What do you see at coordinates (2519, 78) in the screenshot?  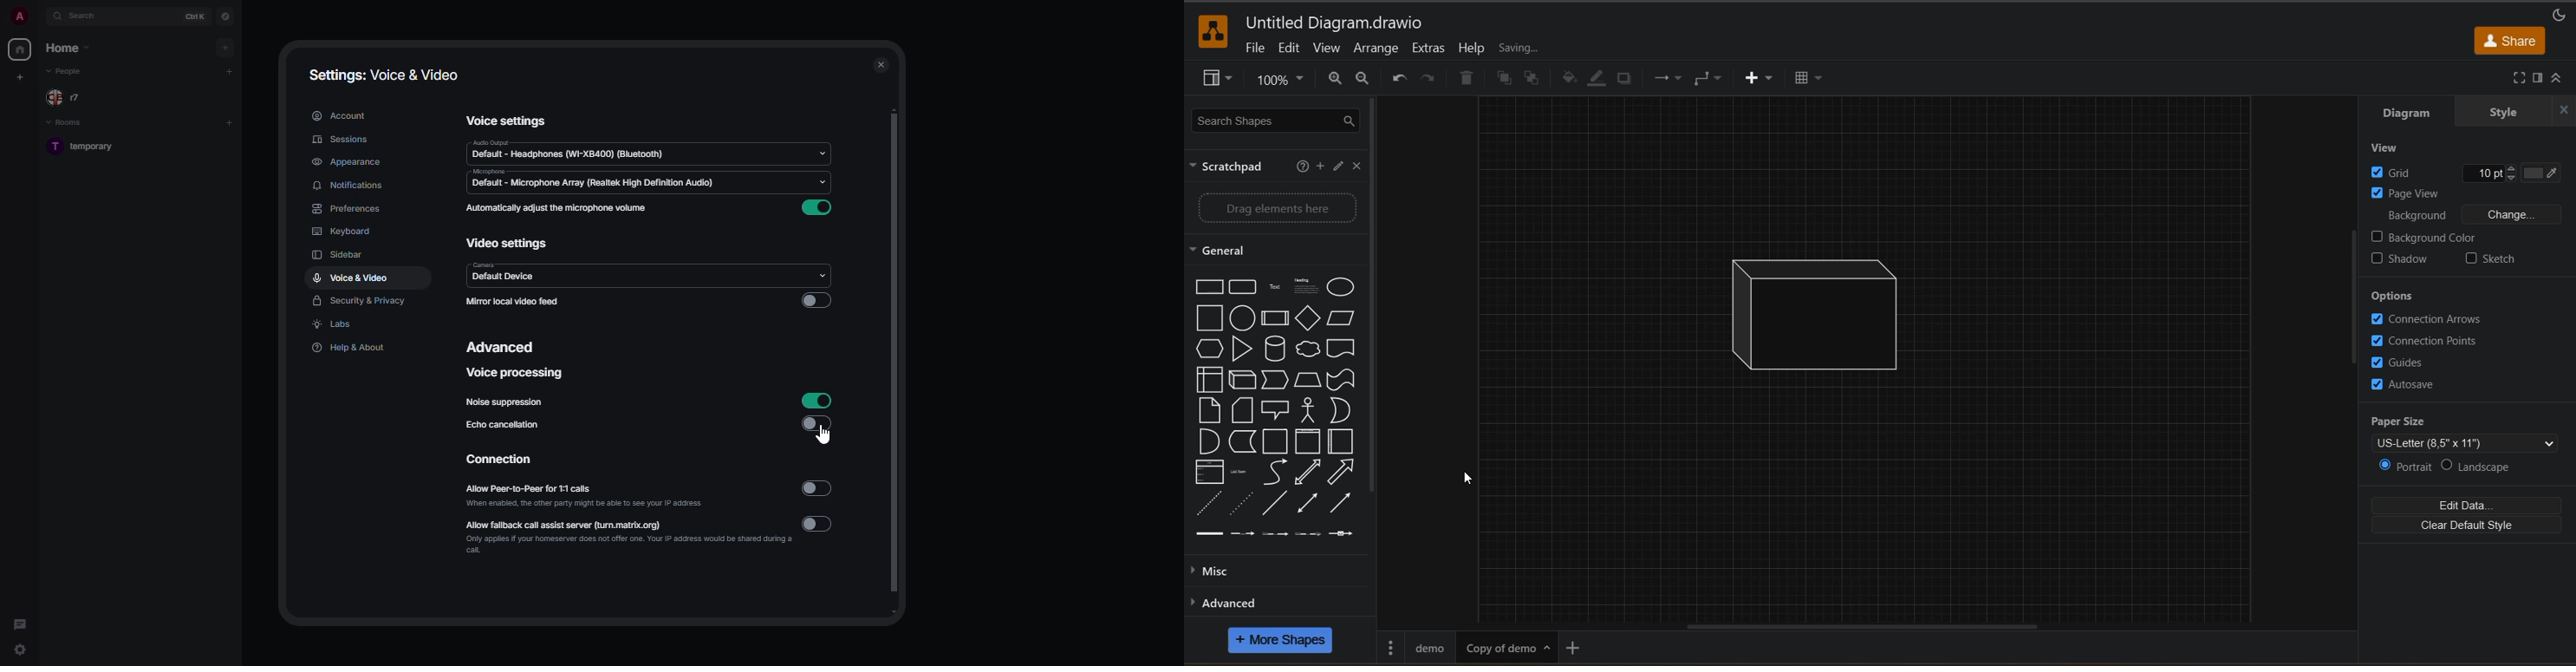 I see `fullscreen` at bounding box center [2519, 78].